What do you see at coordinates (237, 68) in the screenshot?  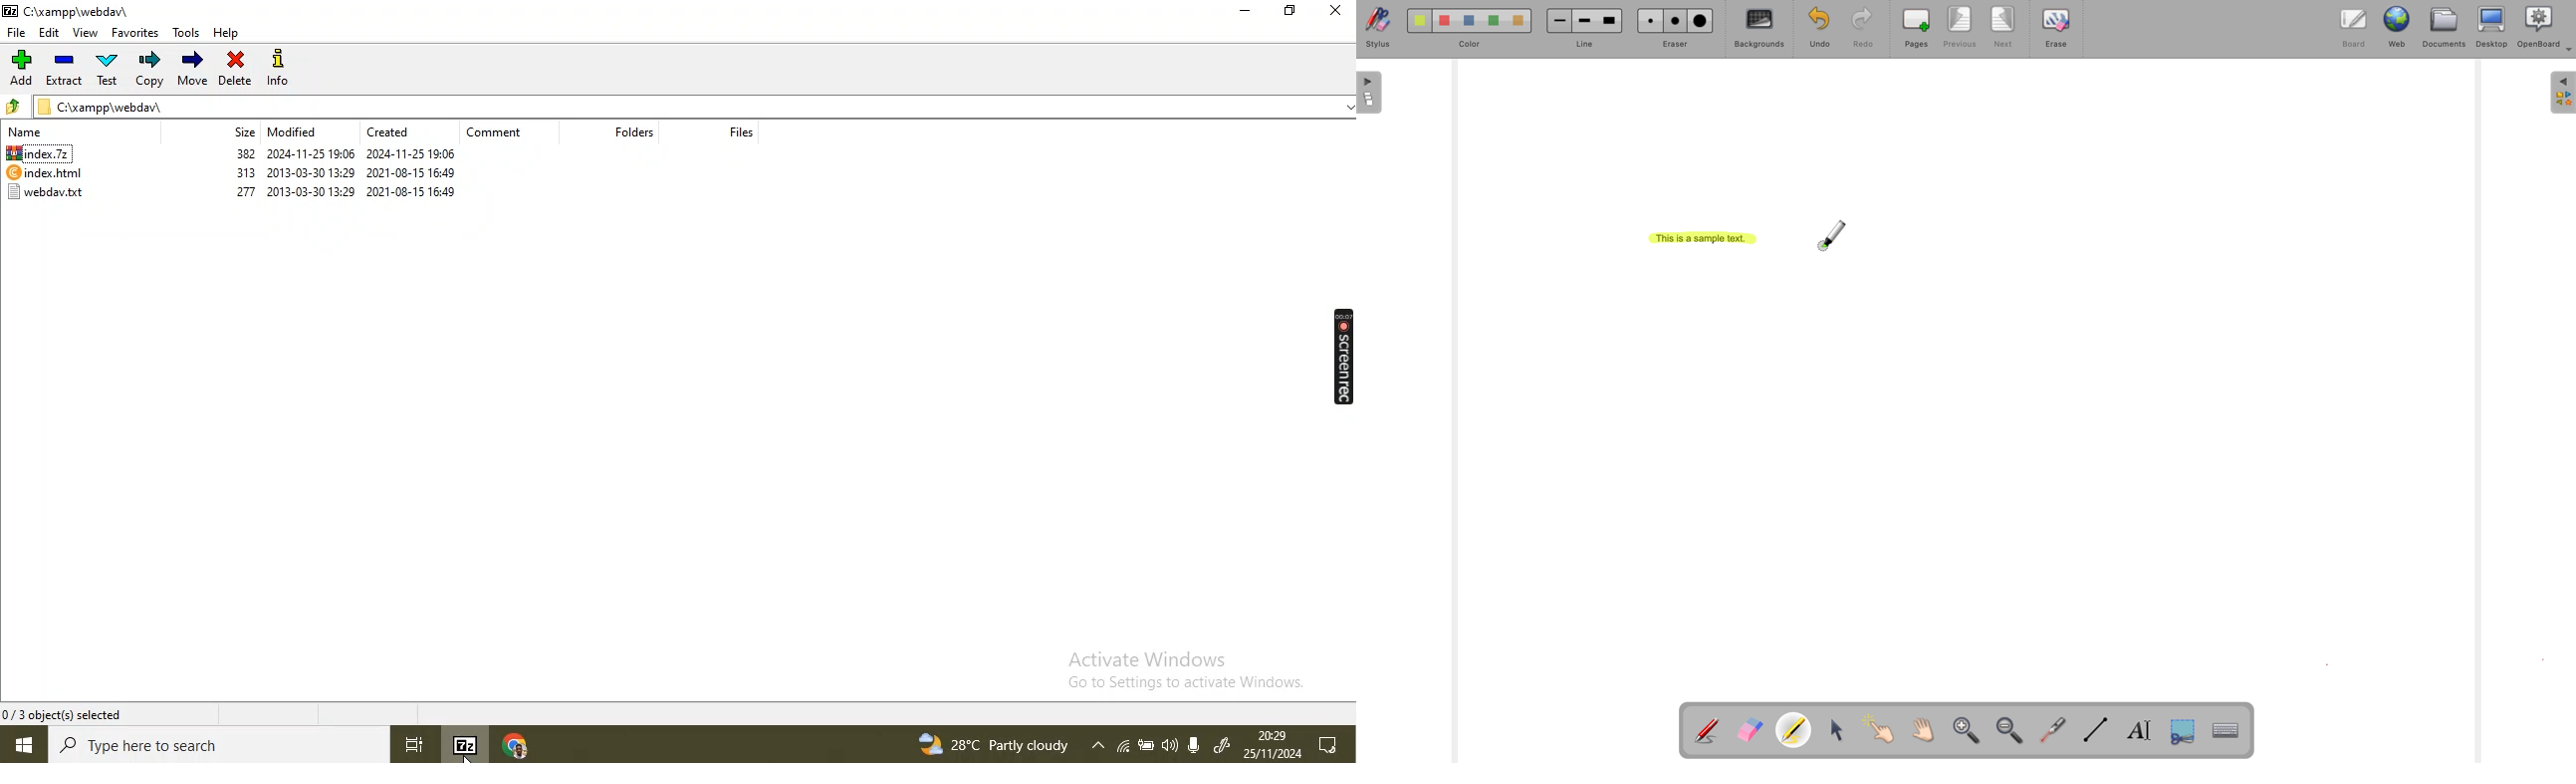 I see `delete` at bounding box center [237, 68].